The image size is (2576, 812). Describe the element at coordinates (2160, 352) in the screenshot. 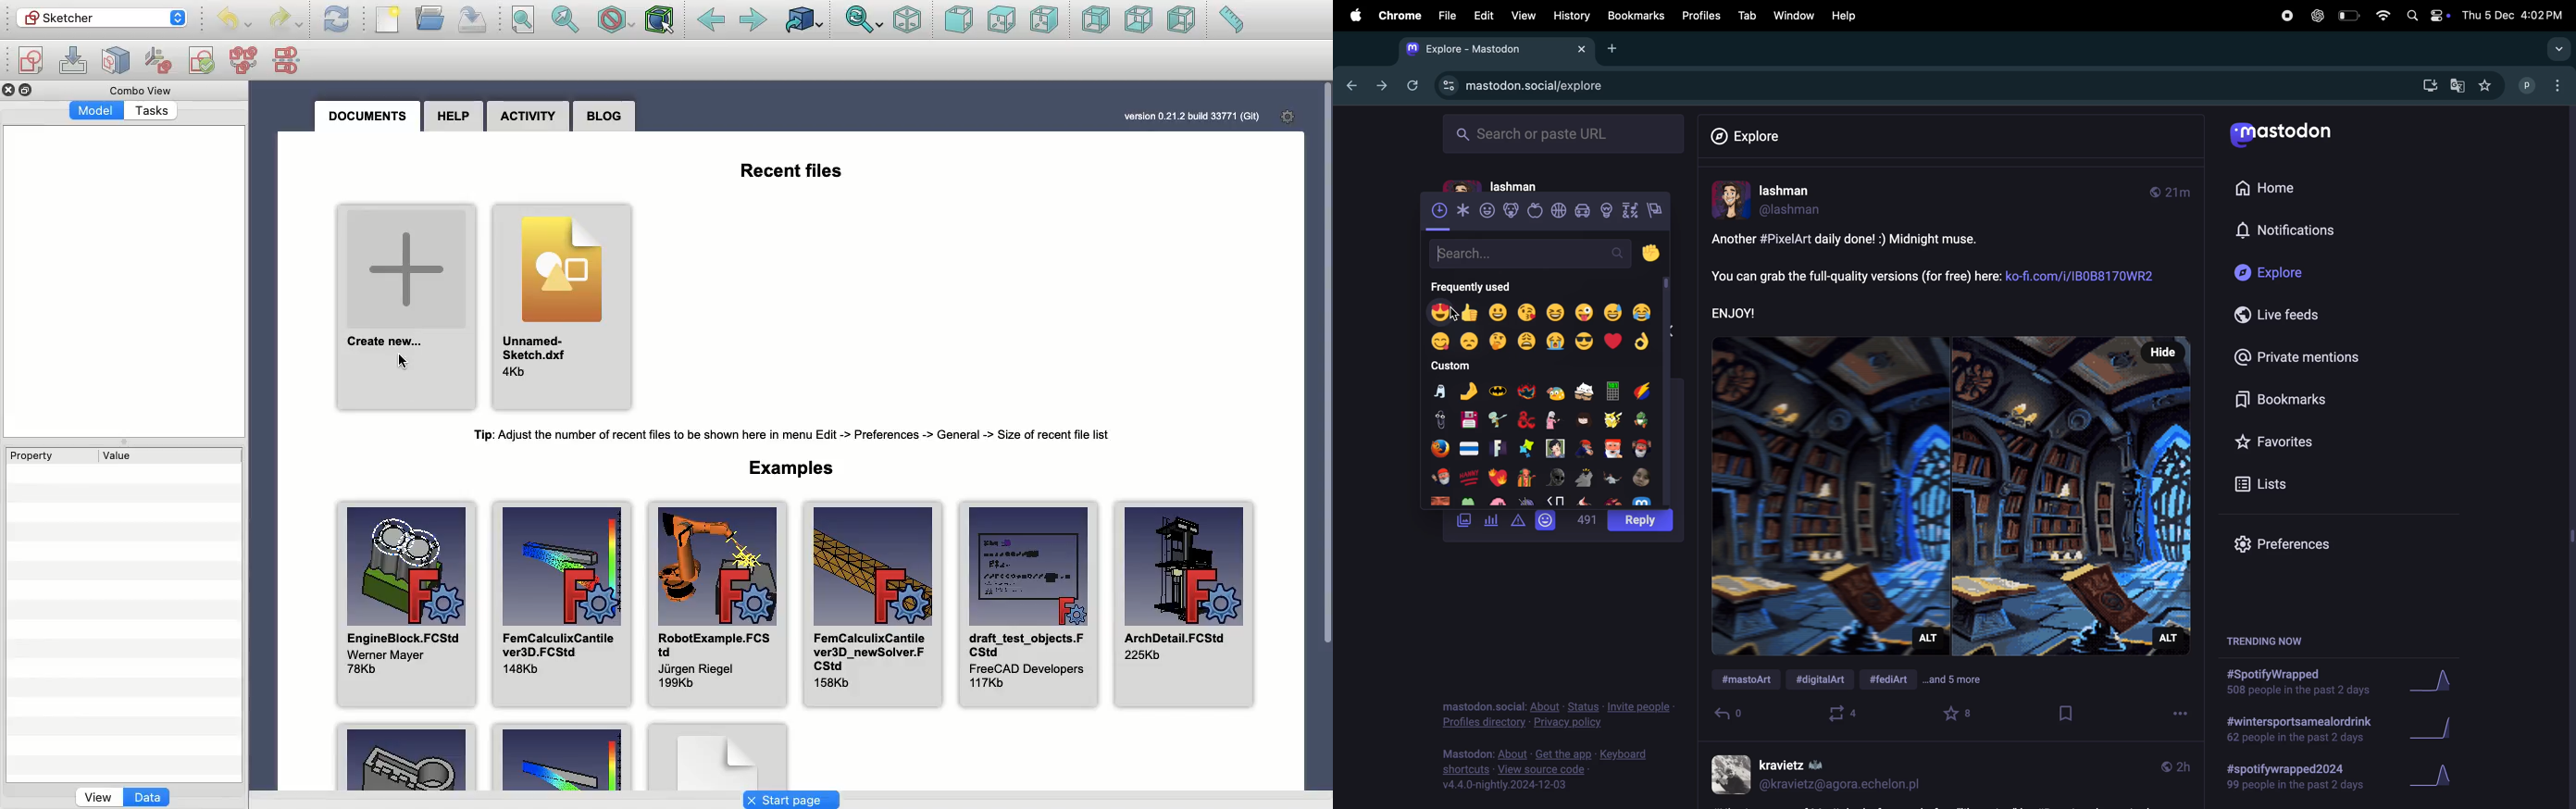

I see `Hide button` at that location.